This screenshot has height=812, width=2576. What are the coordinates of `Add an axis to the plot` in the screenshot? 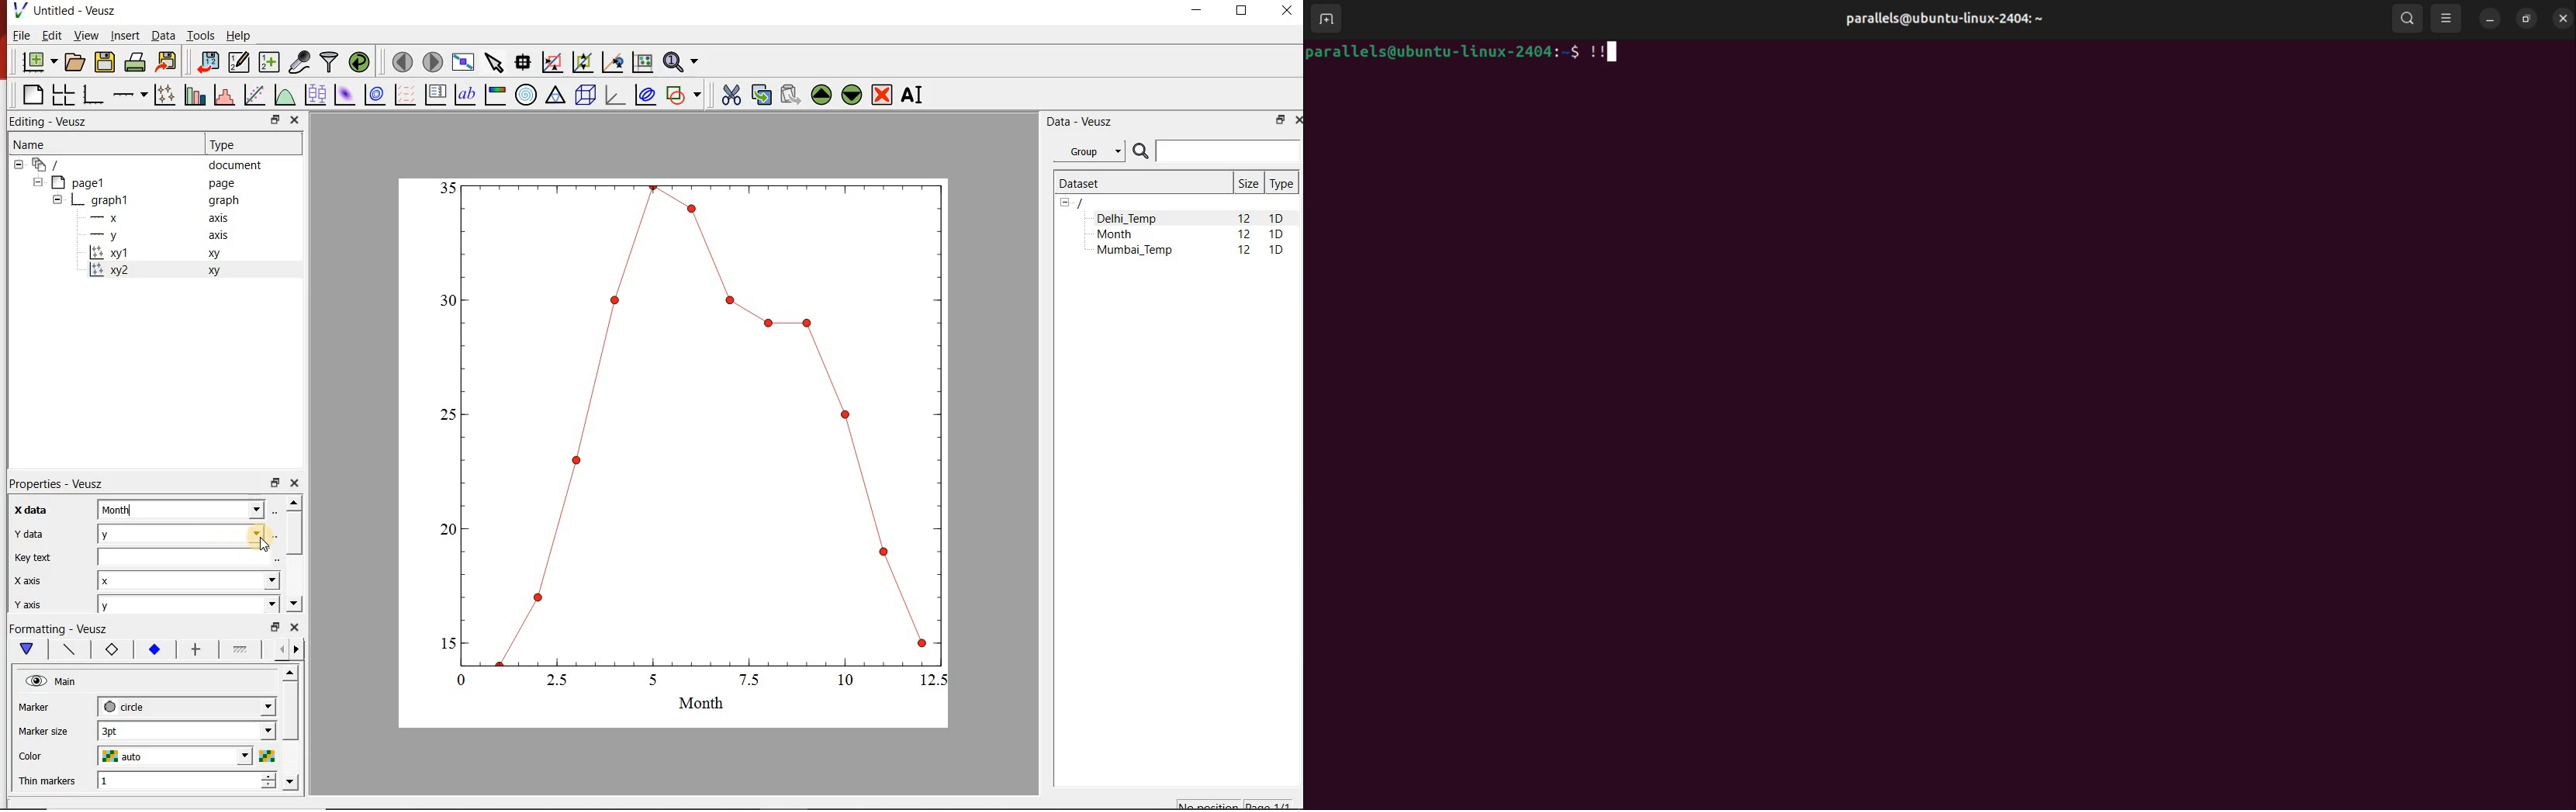 It's located at (128, 95).